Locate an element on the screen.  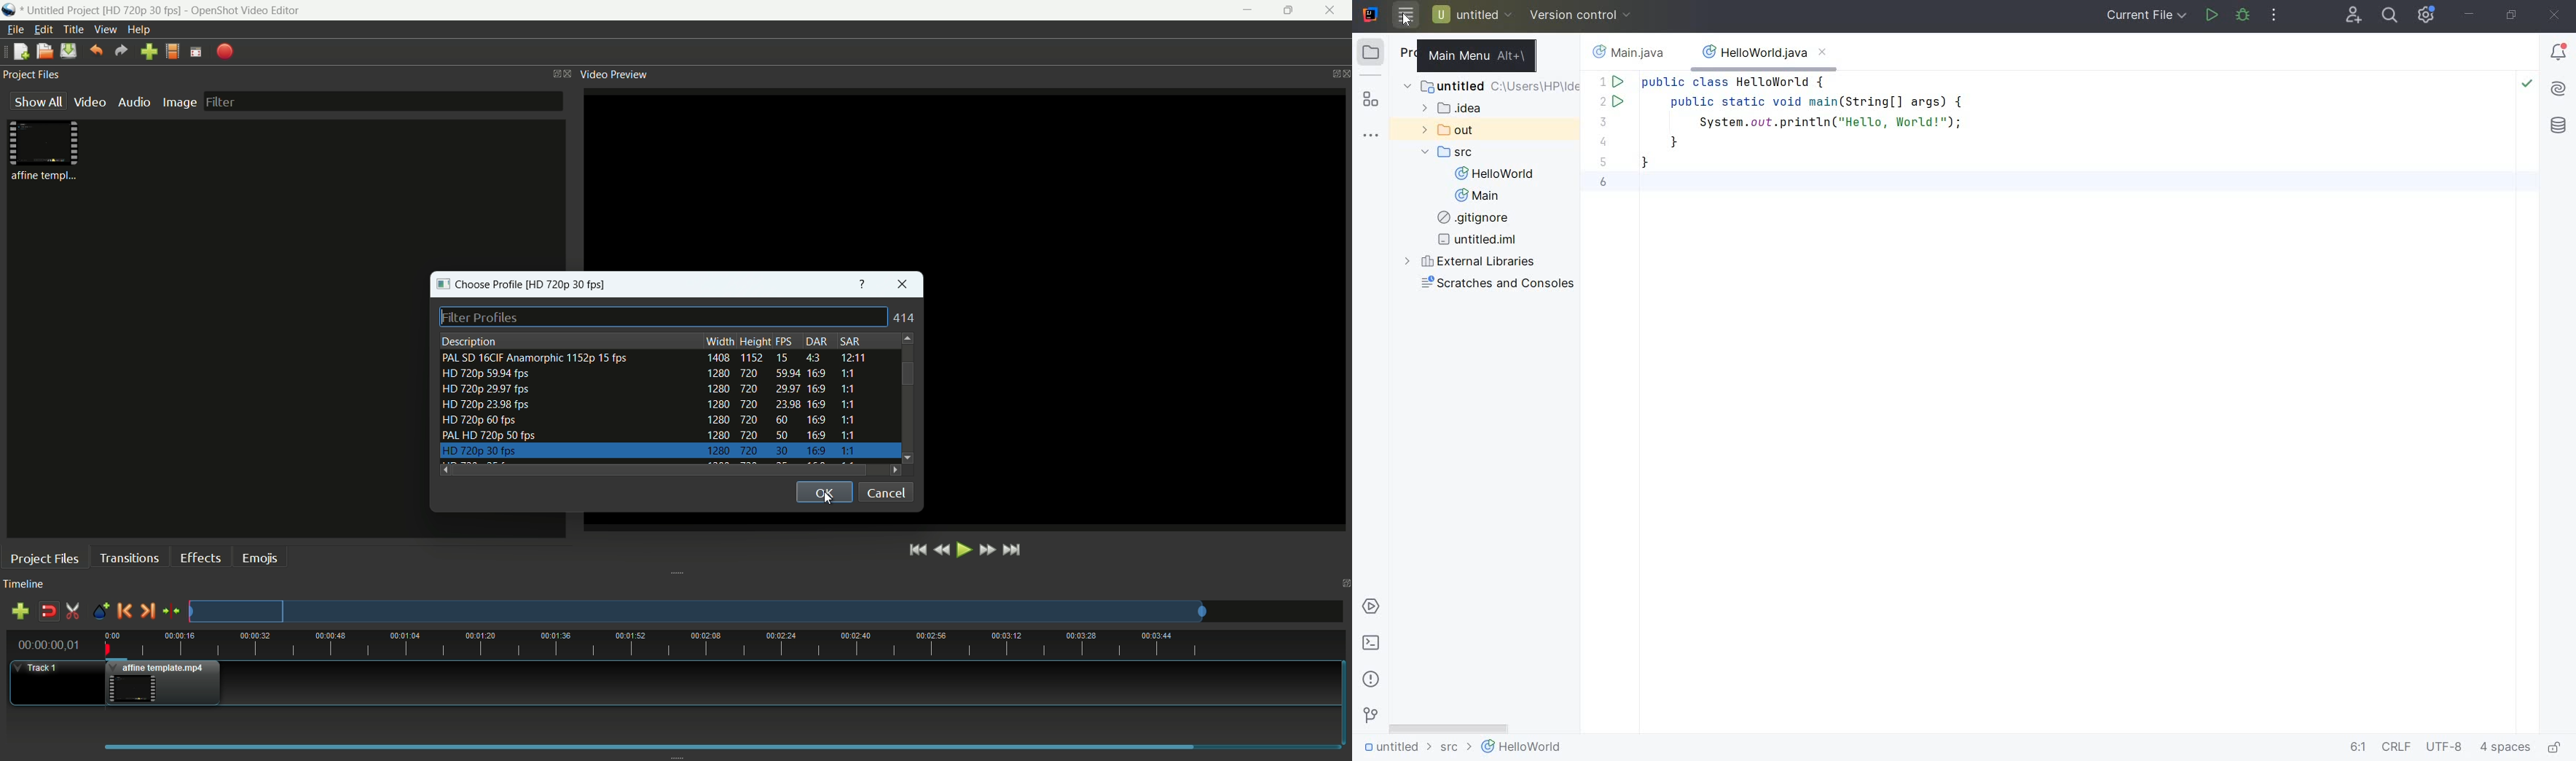
emojis is located at coordinates (261, 559).